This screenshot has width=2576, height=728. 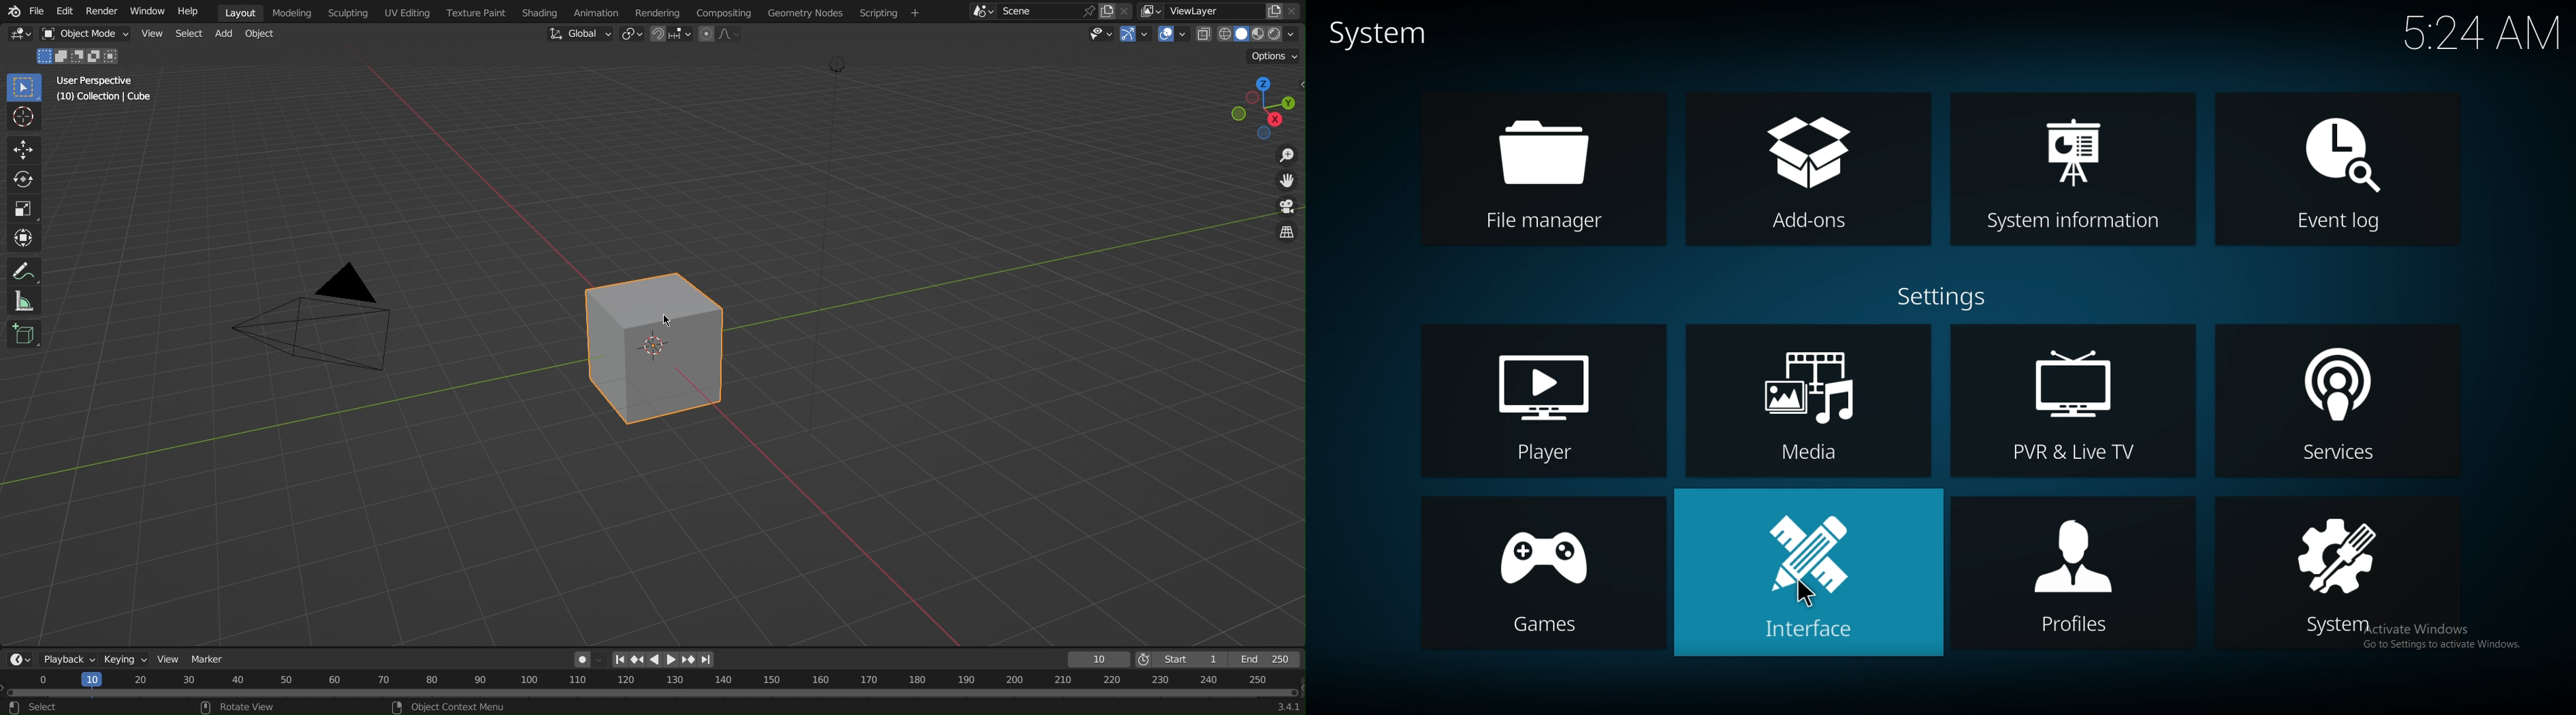 I want to click on Render, so click(x=103, y=10).